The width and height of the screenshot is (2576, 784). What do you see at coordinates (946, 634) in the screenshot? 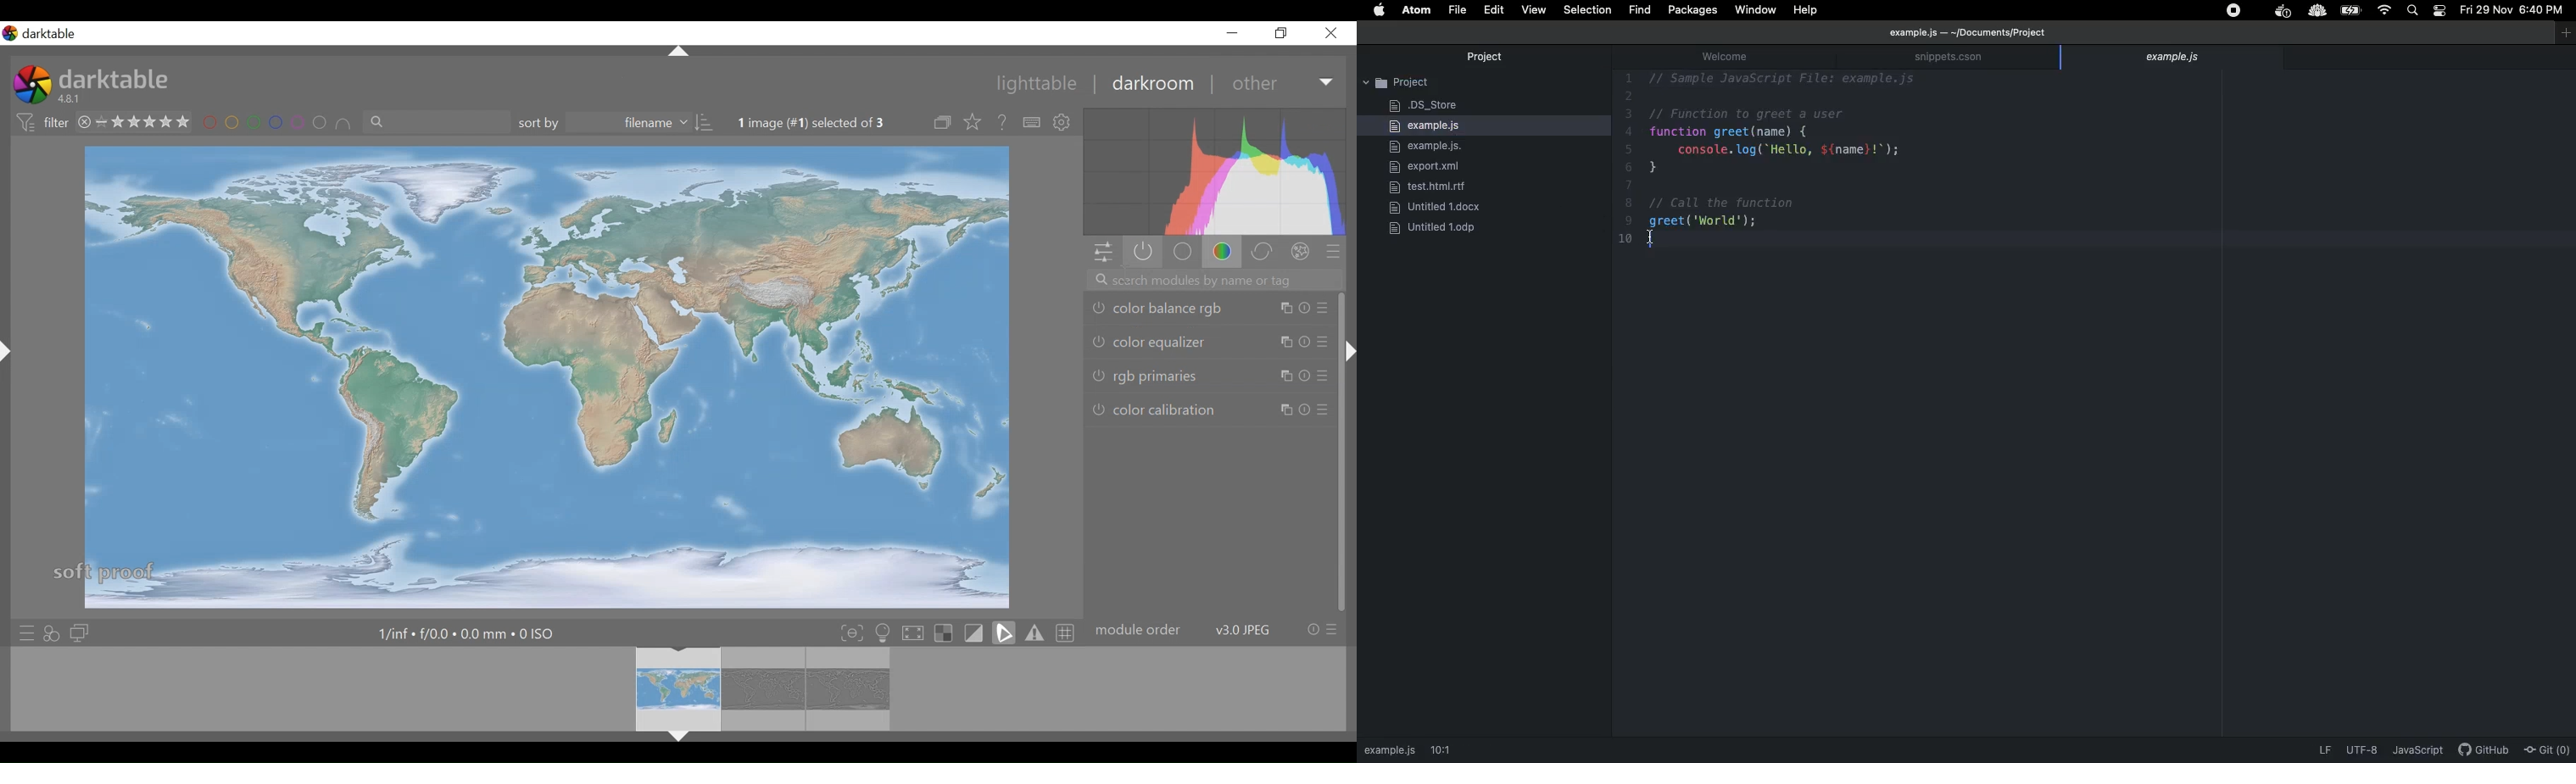
I see `toggle indication of raw overexposure` at bounding box center [946, 634].